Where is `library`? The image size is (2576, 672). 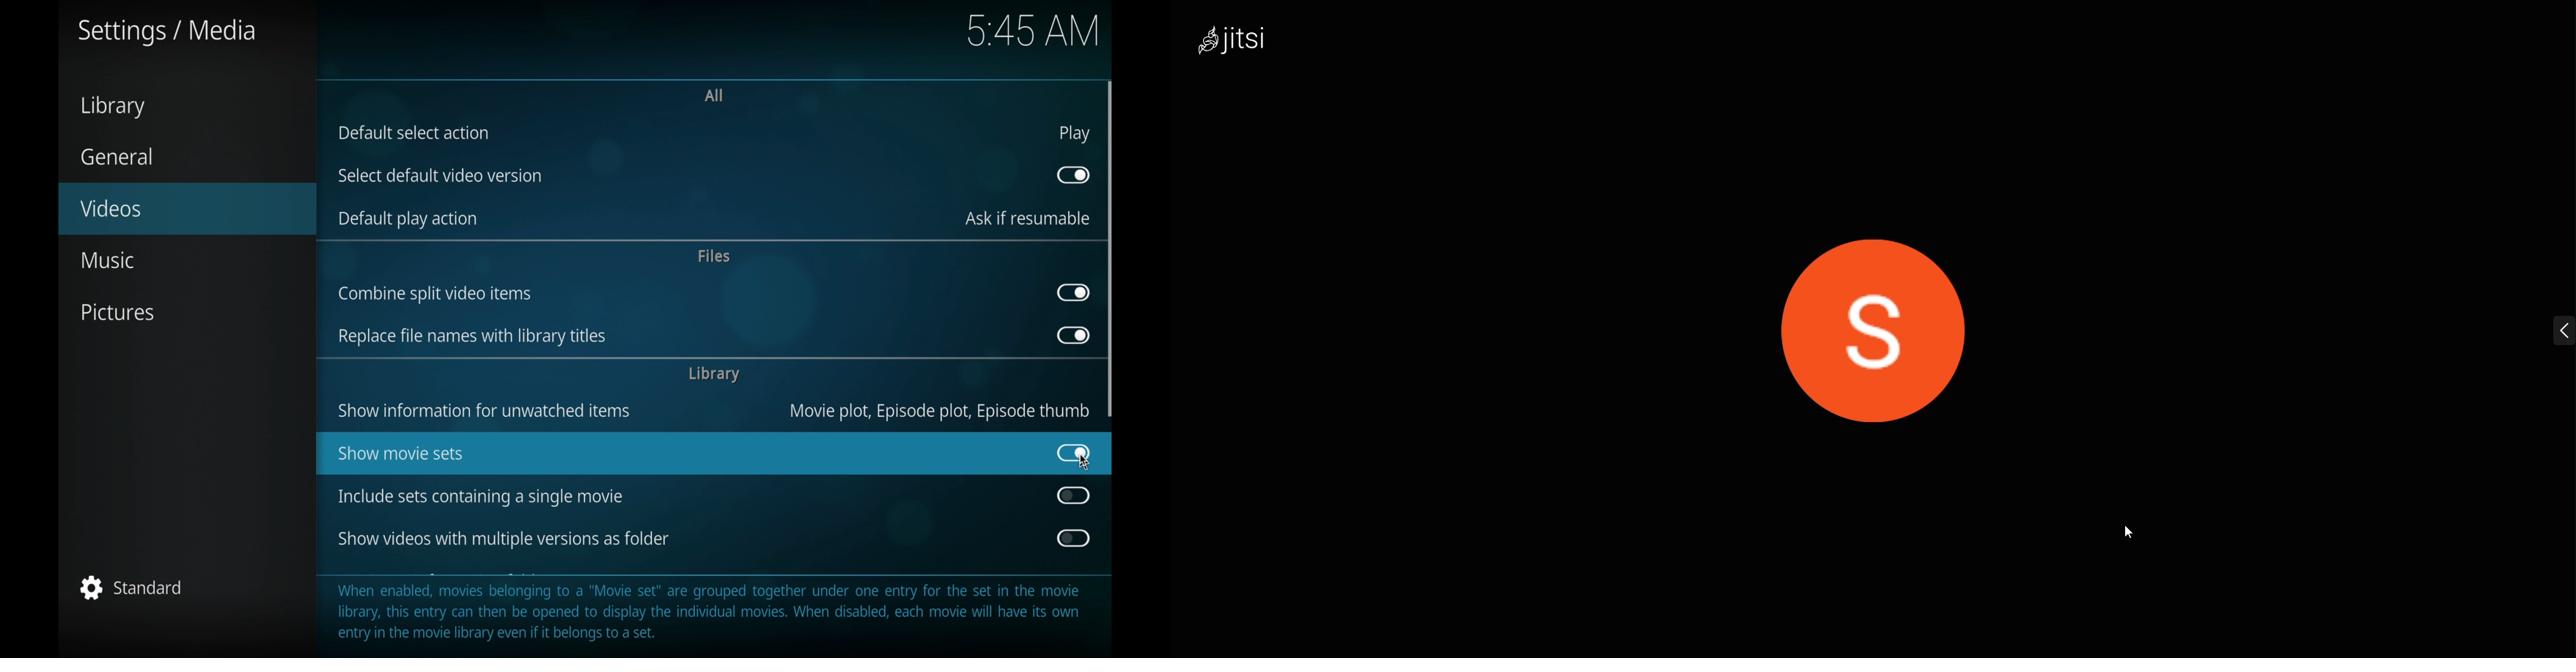 library is located at coordinates (714, 374).